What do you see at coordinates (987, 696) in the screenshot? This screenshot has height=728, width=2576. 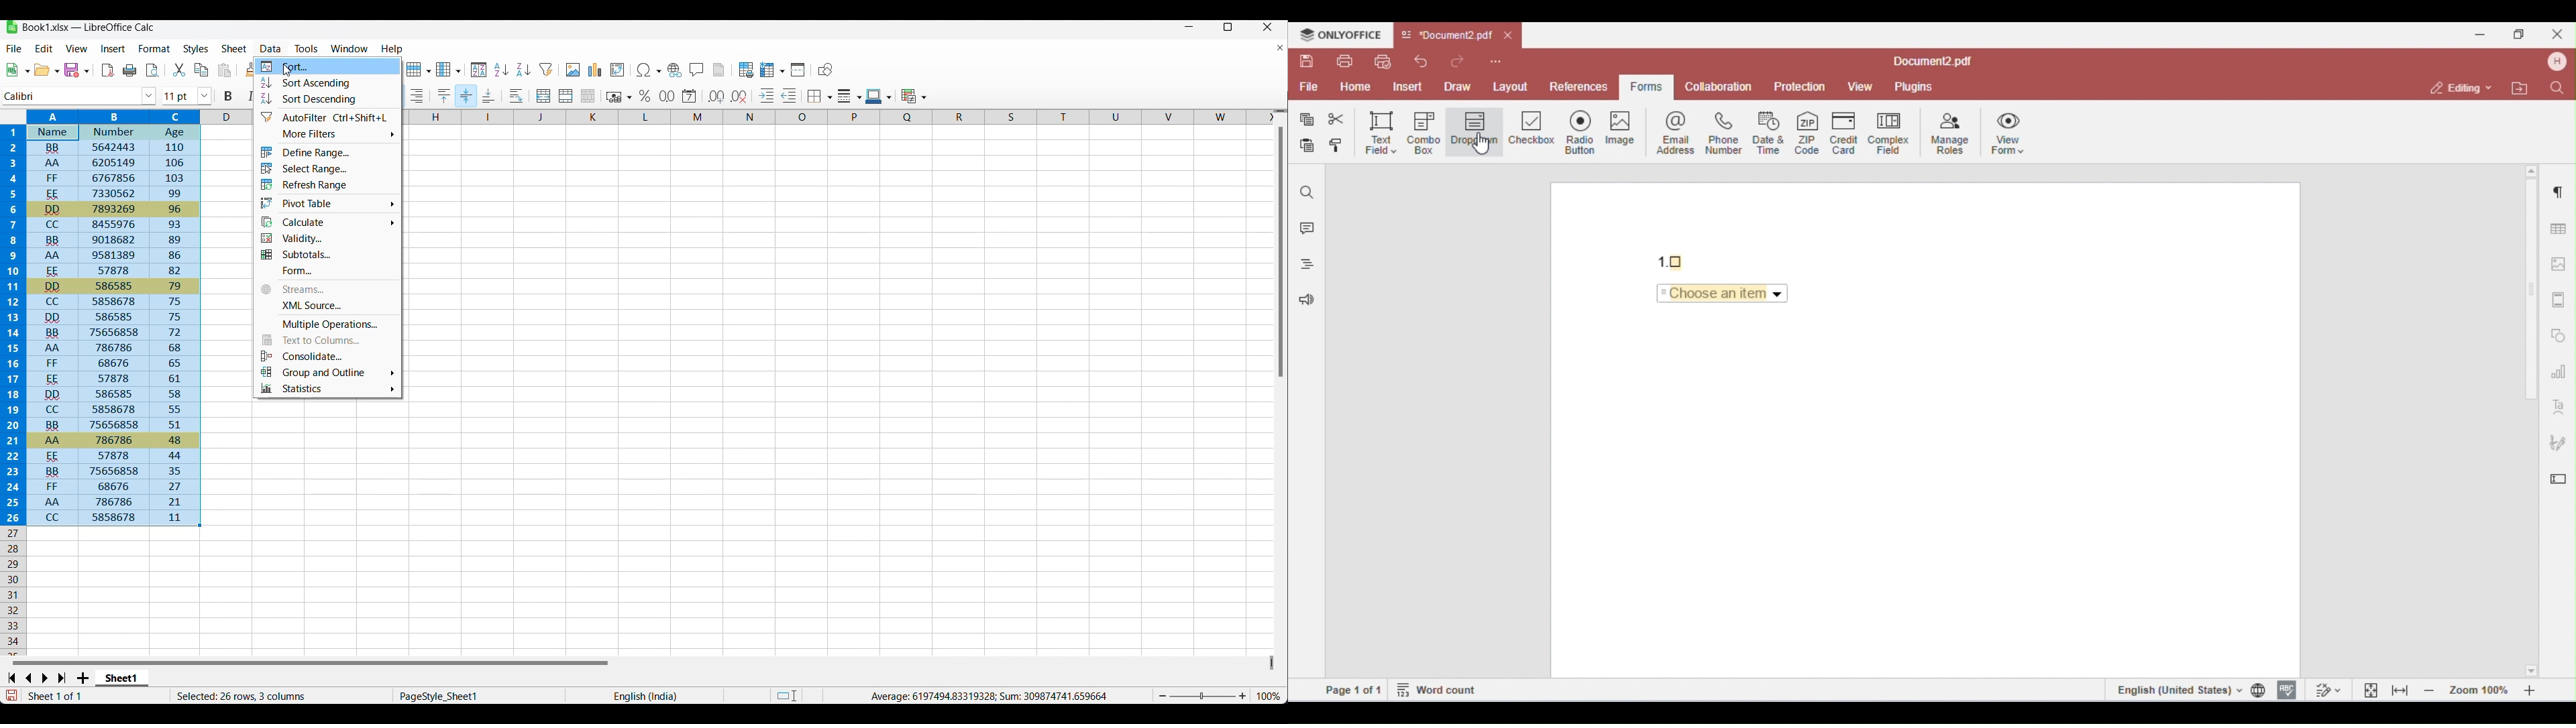 I see `Average and Sum` at bounding box center [987, 696].